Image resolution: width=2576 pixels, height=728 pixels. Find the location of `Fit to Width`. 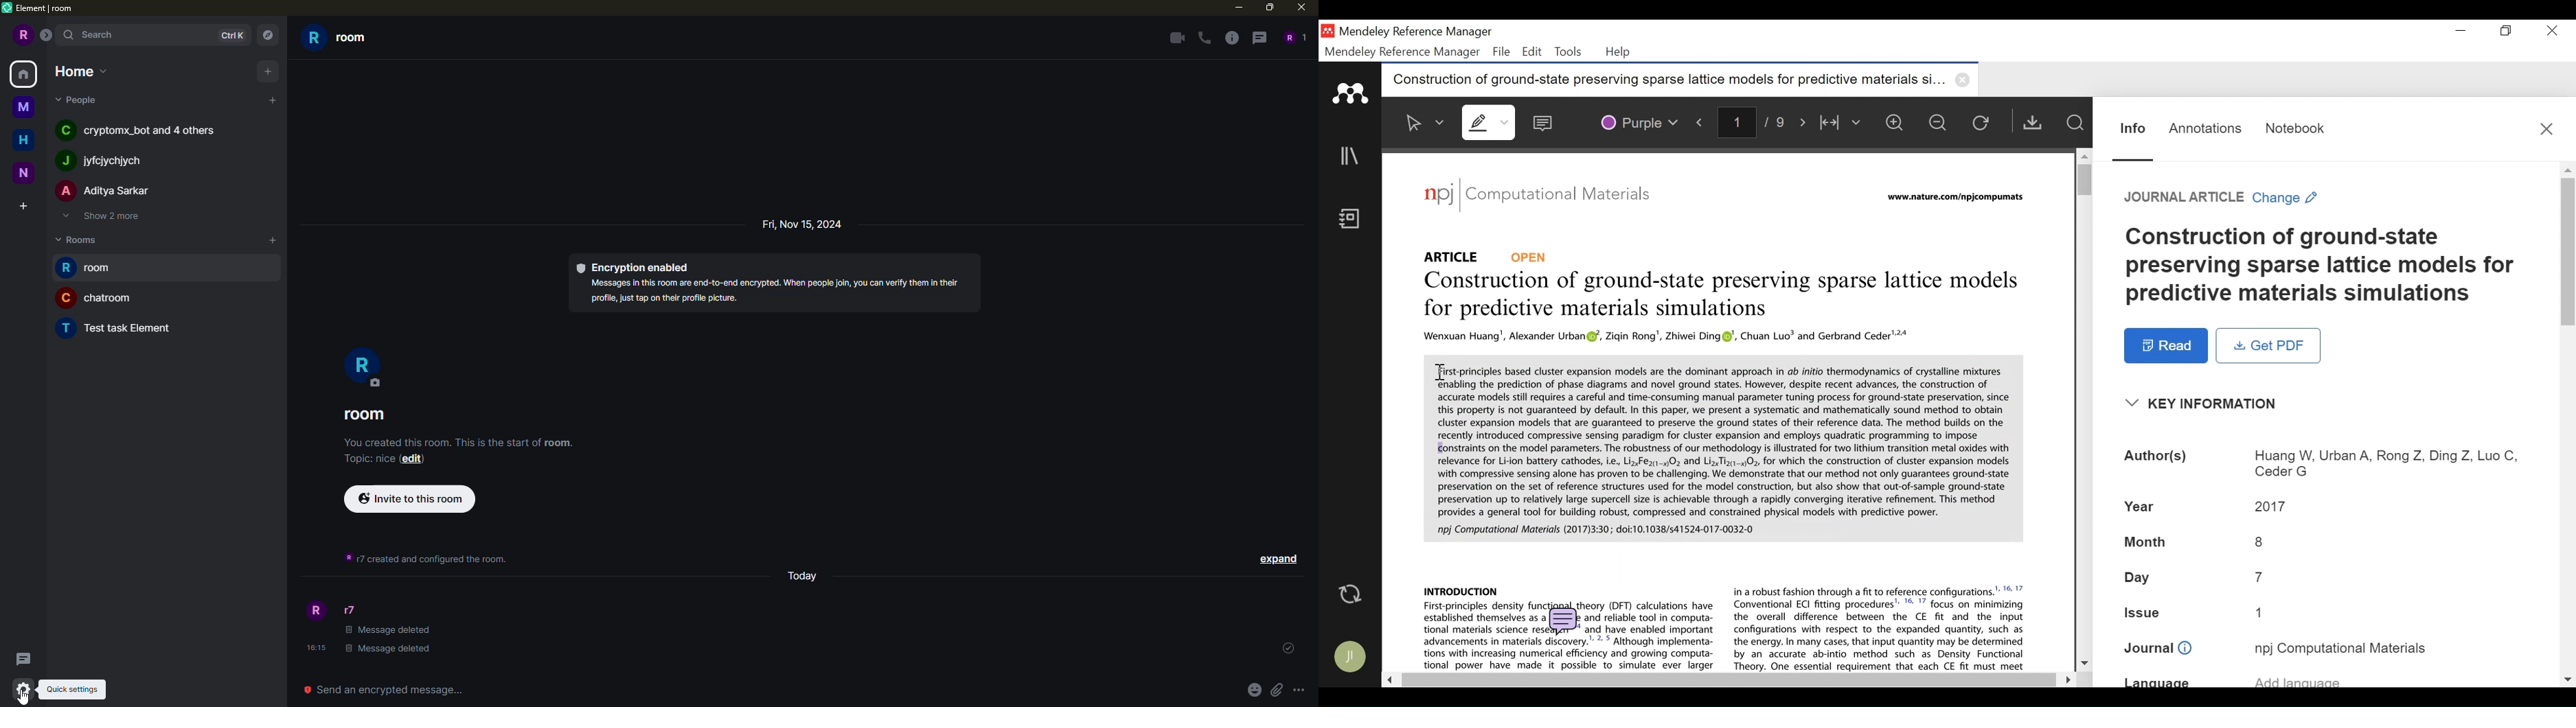

Fit to Width is located at coordinates (1842, 122).